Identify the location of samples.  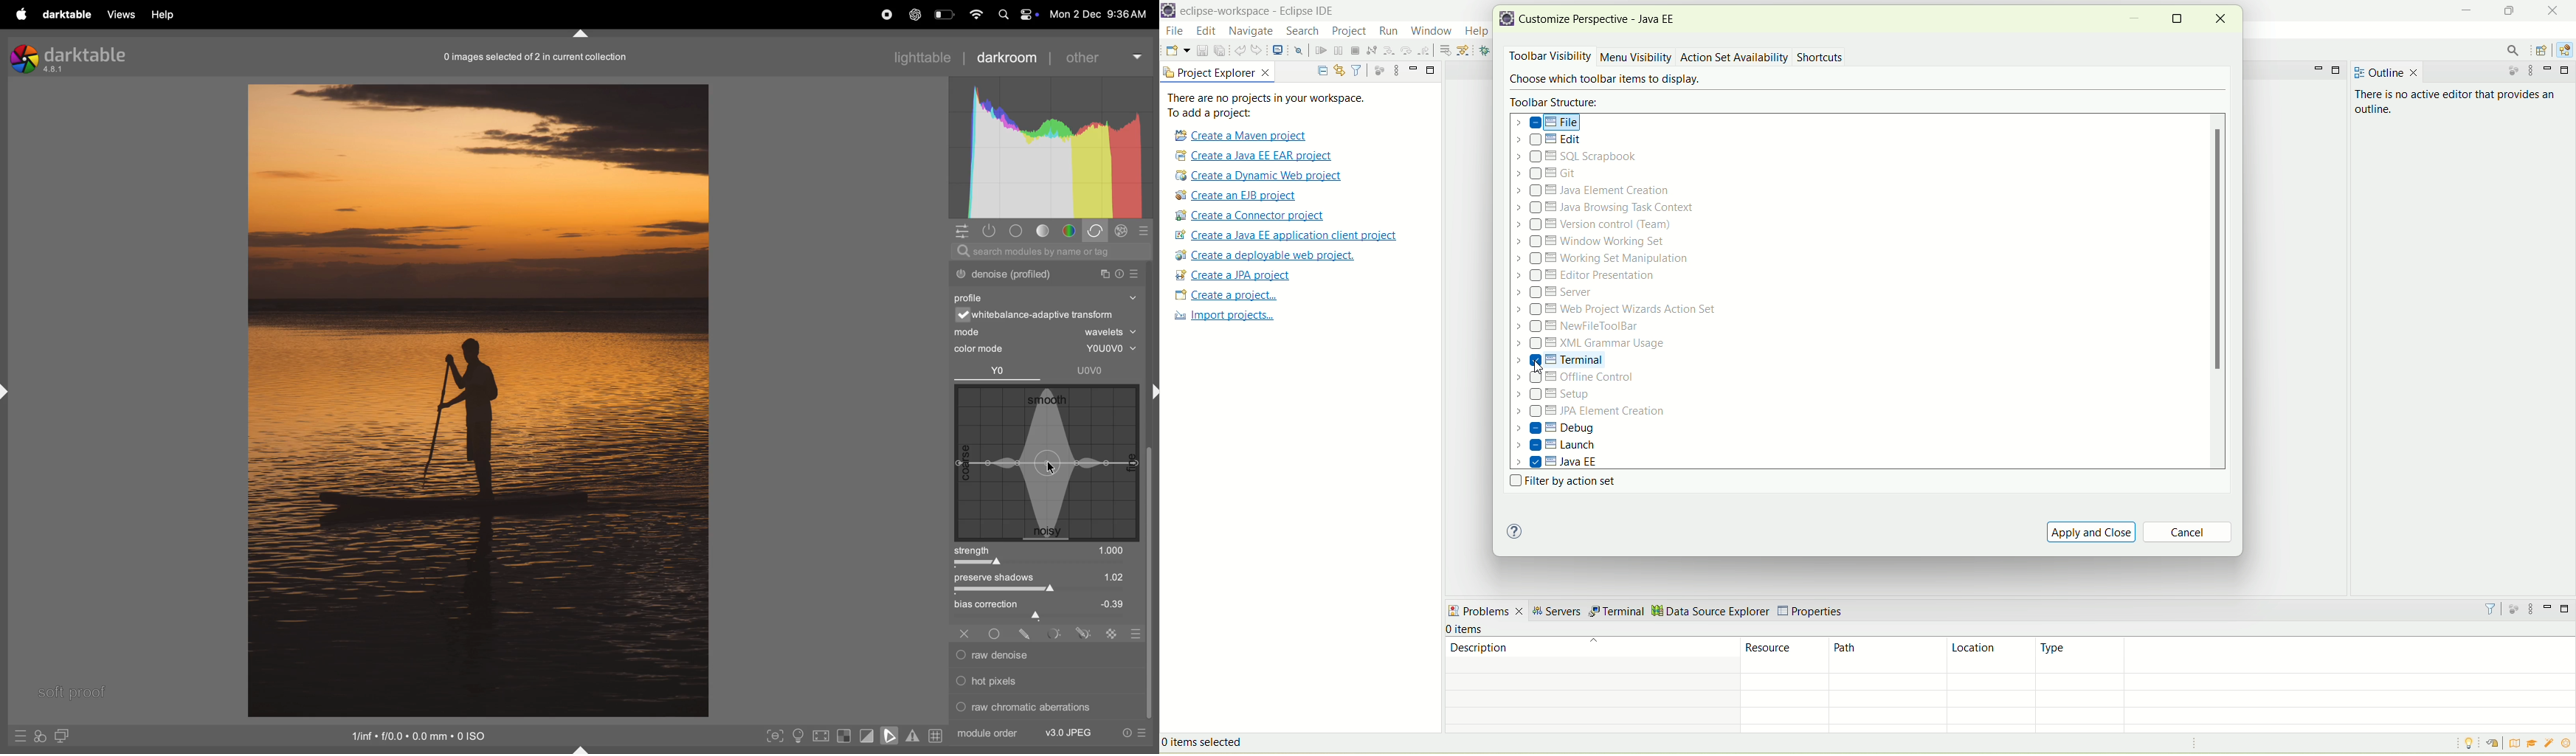
(2550, 744).